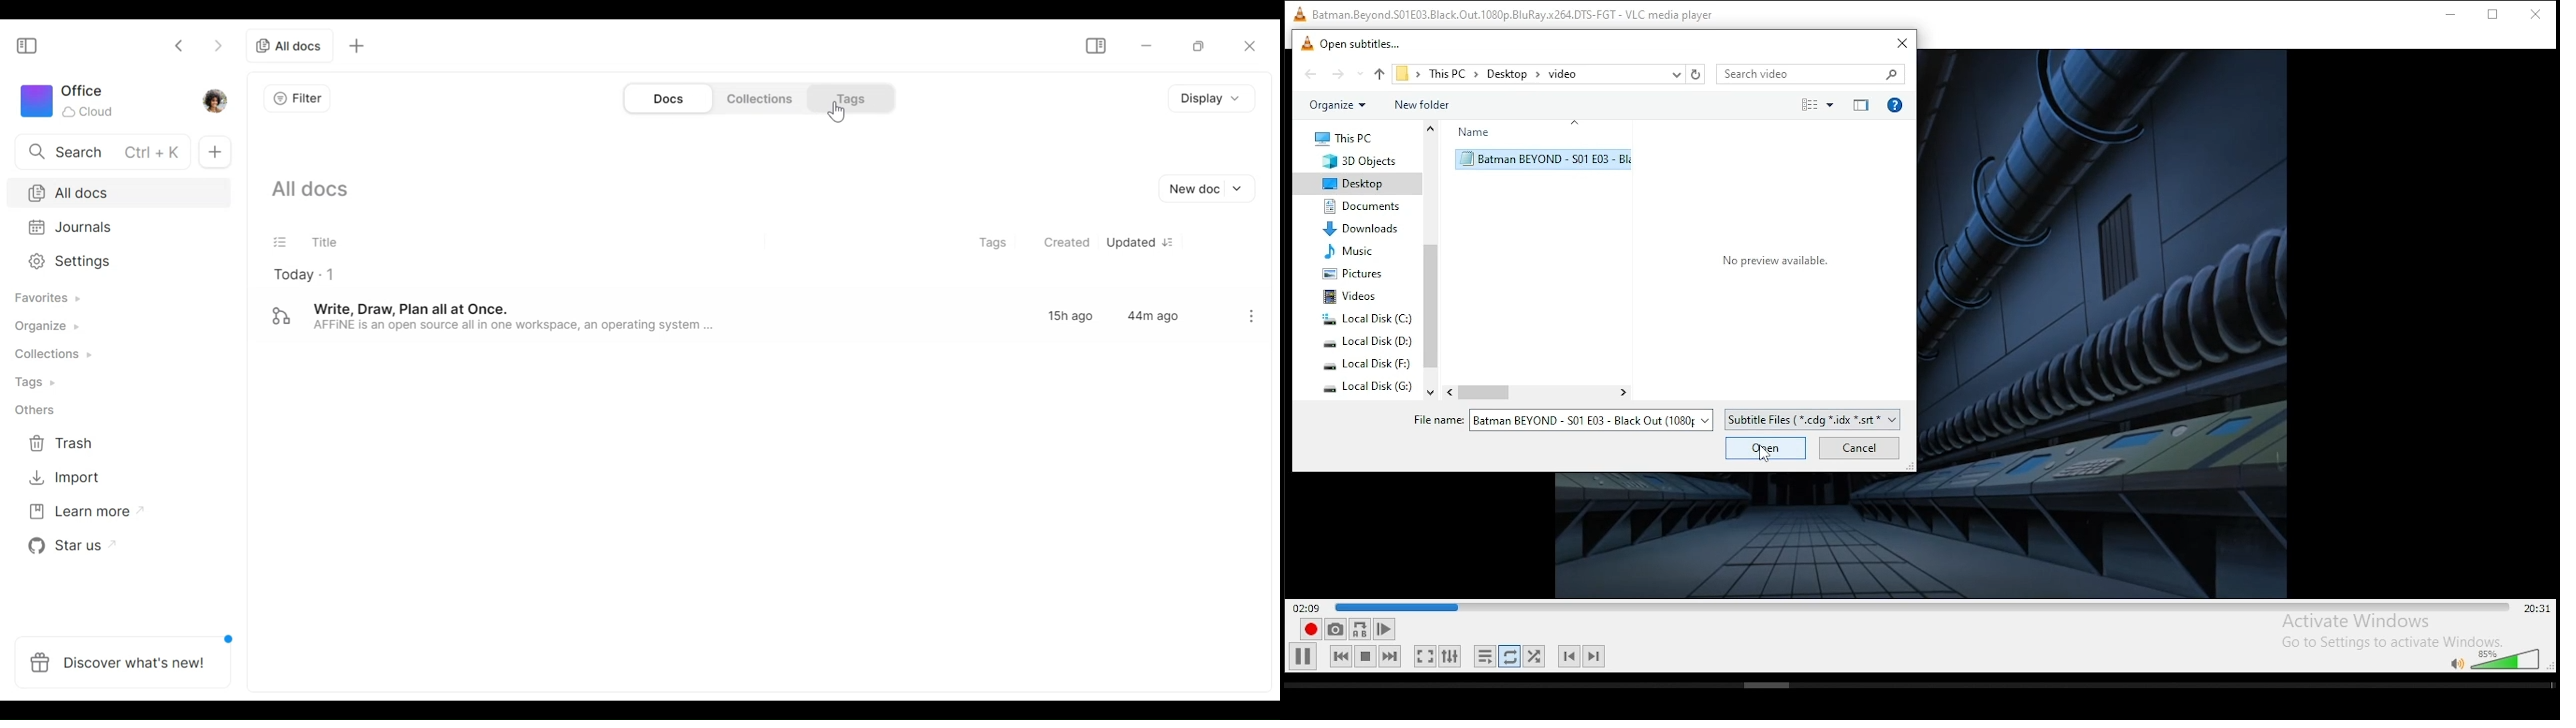 The width and height of the screenshot is (2576, 728). What do you see at coordinates (1311, 629) in the screenshot?
I see `record` at bounding box center [1311, 629].